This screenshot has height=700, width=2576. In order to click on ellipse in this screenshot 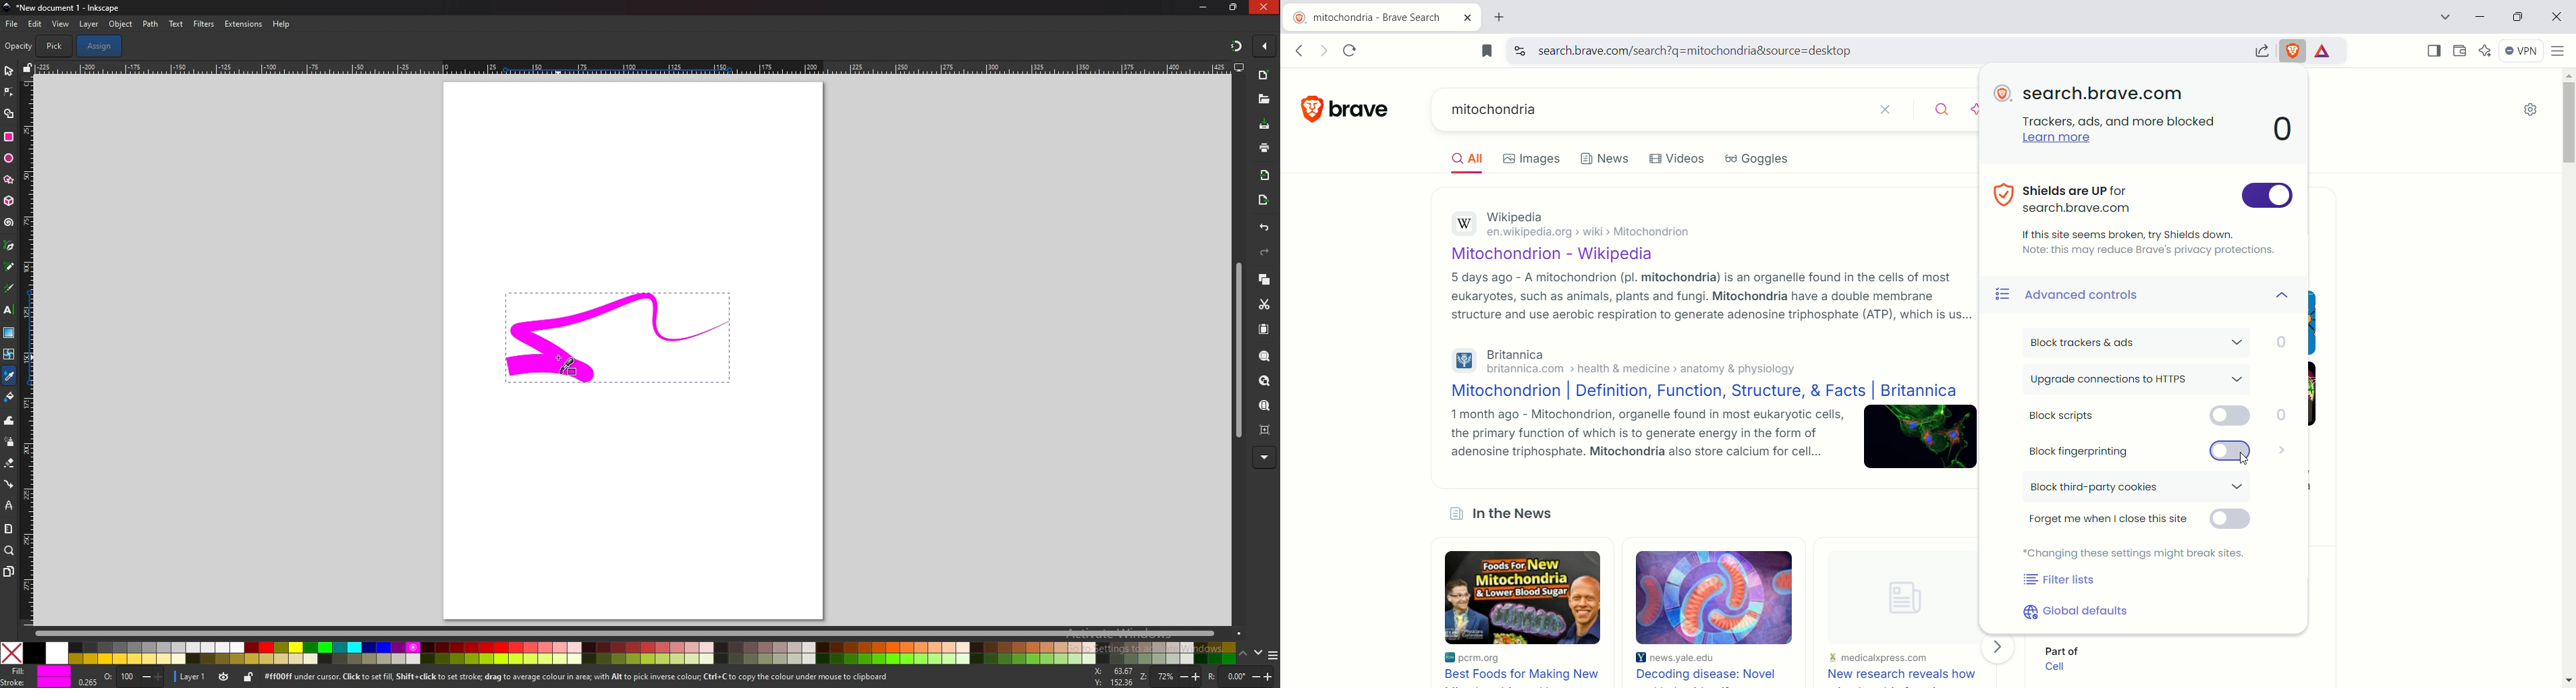, I will do `click(9, 159)`.